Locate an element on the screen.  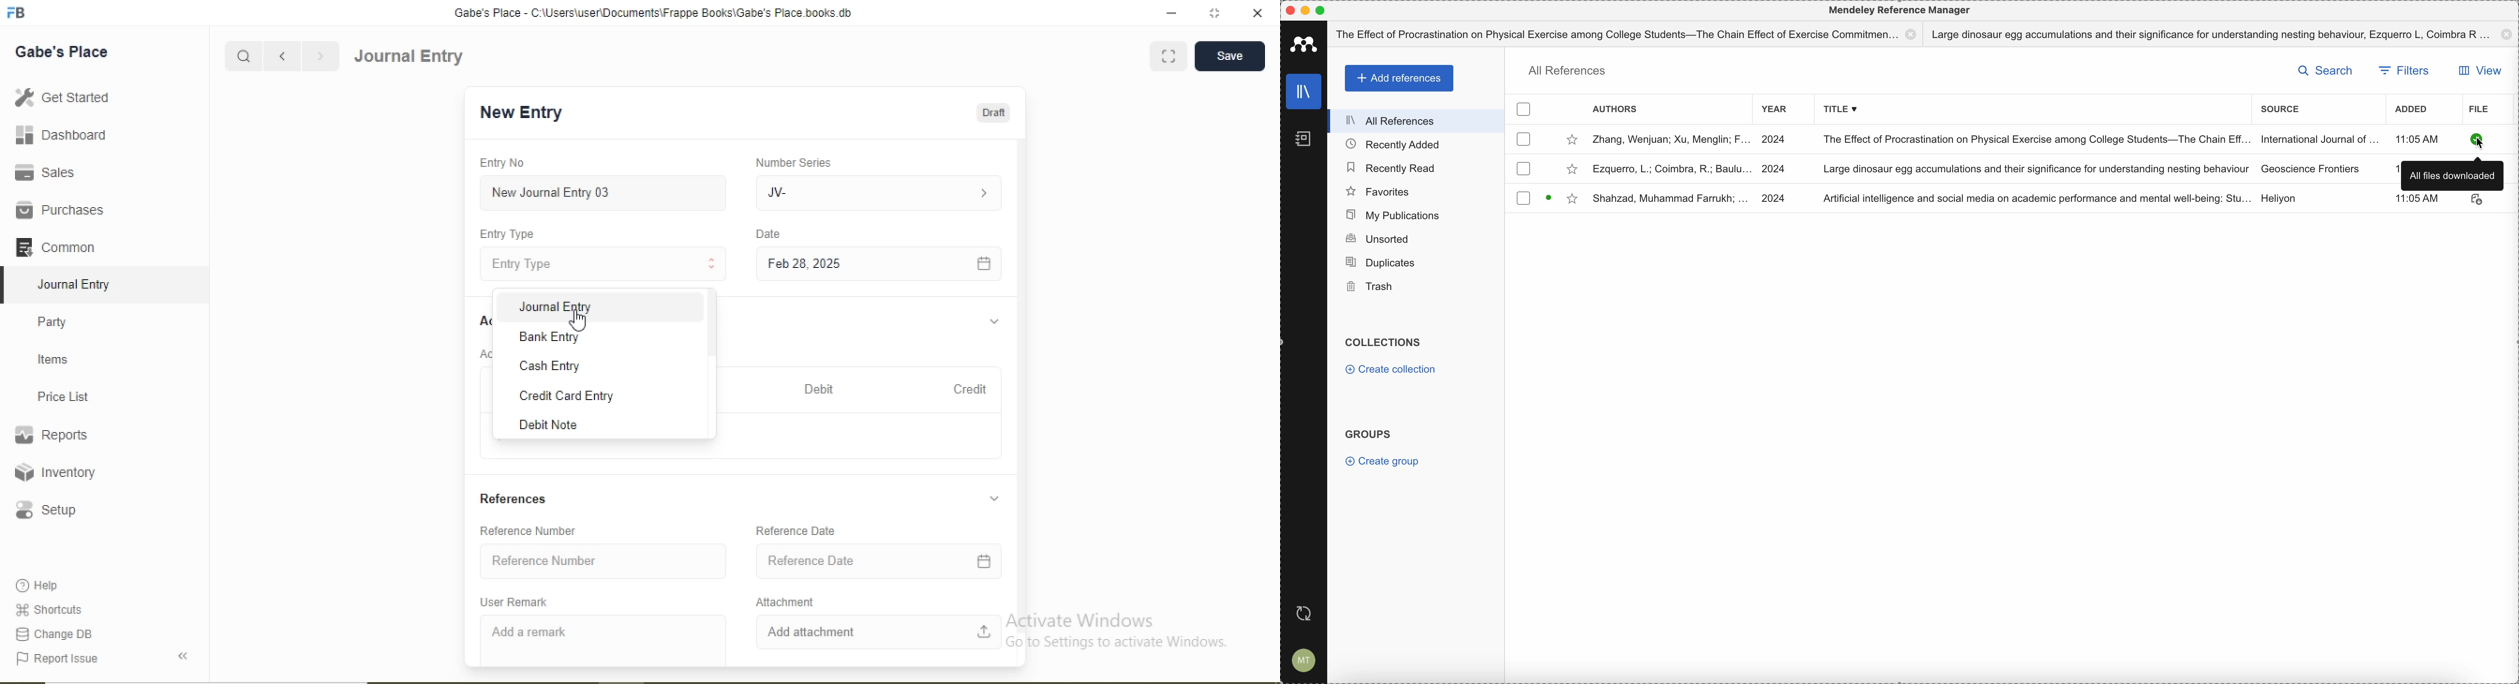
Entry Type is located at coordinates (505, 234).